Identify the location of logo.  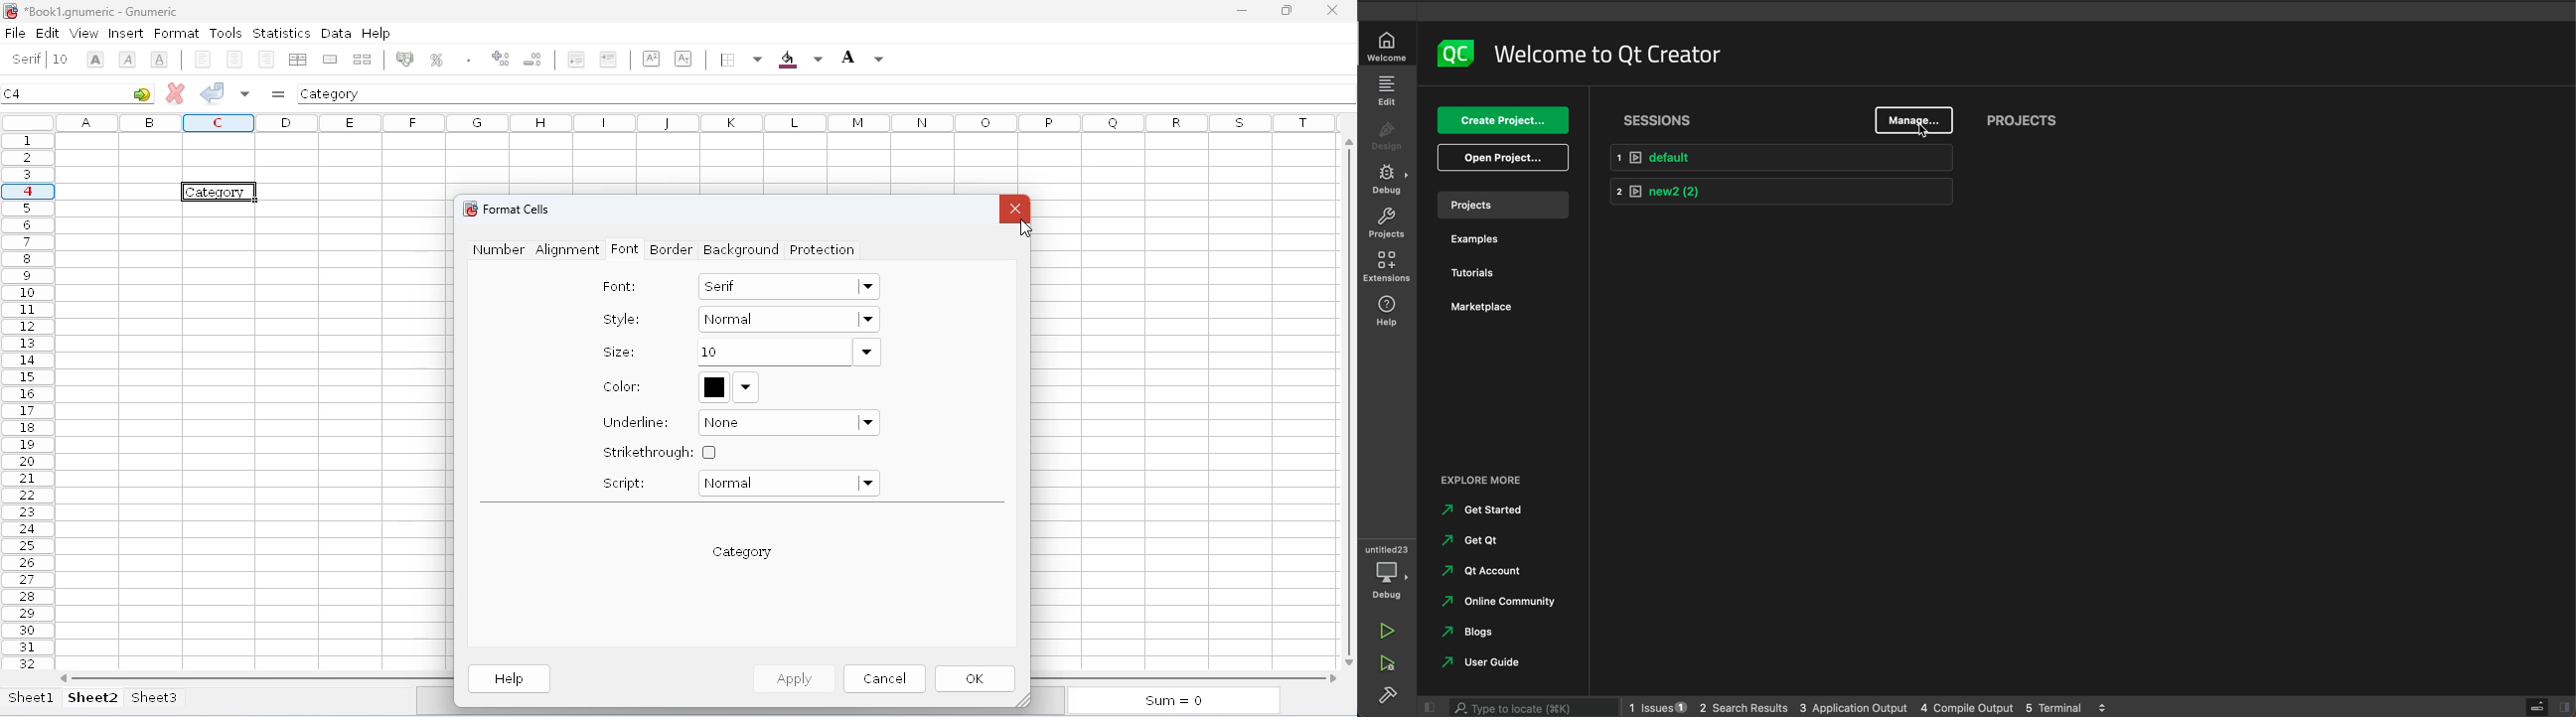
(10, 11).